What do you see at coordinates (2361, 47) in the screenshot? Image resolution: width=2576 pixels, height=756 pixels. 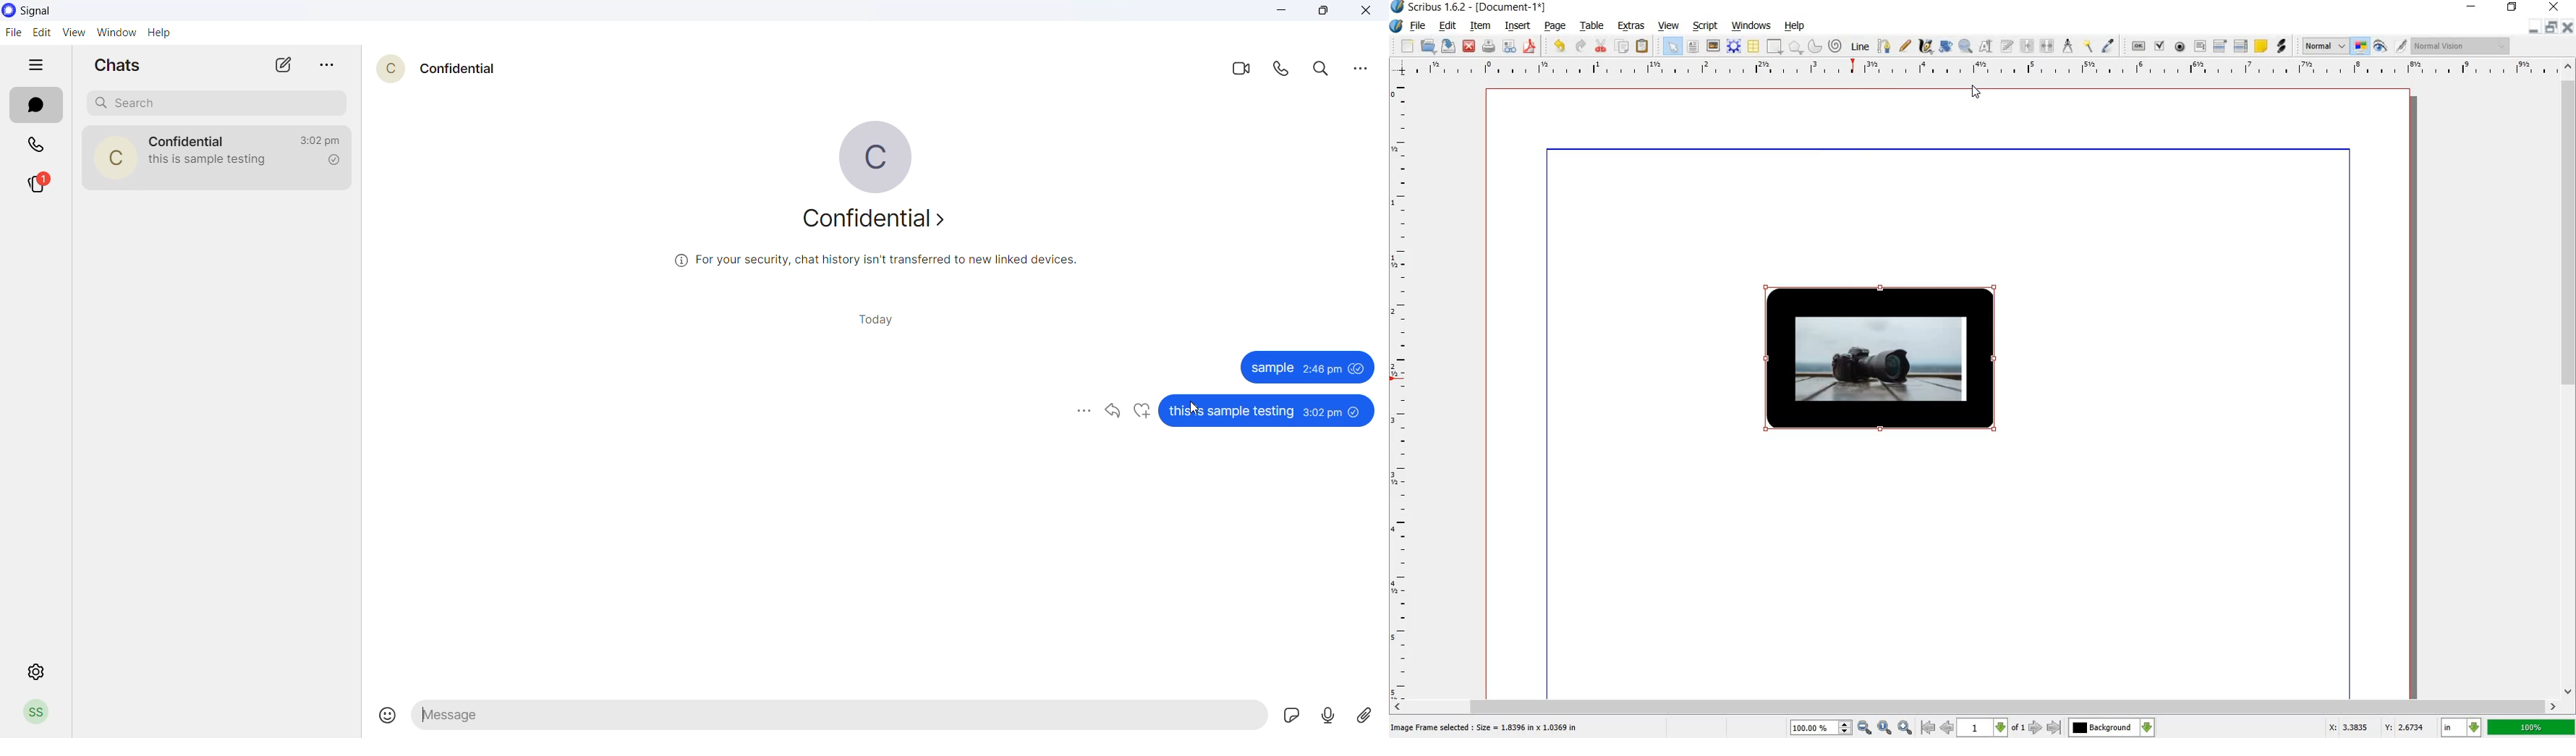 I see `toggle color management system` at bounding box center [2361, 47].